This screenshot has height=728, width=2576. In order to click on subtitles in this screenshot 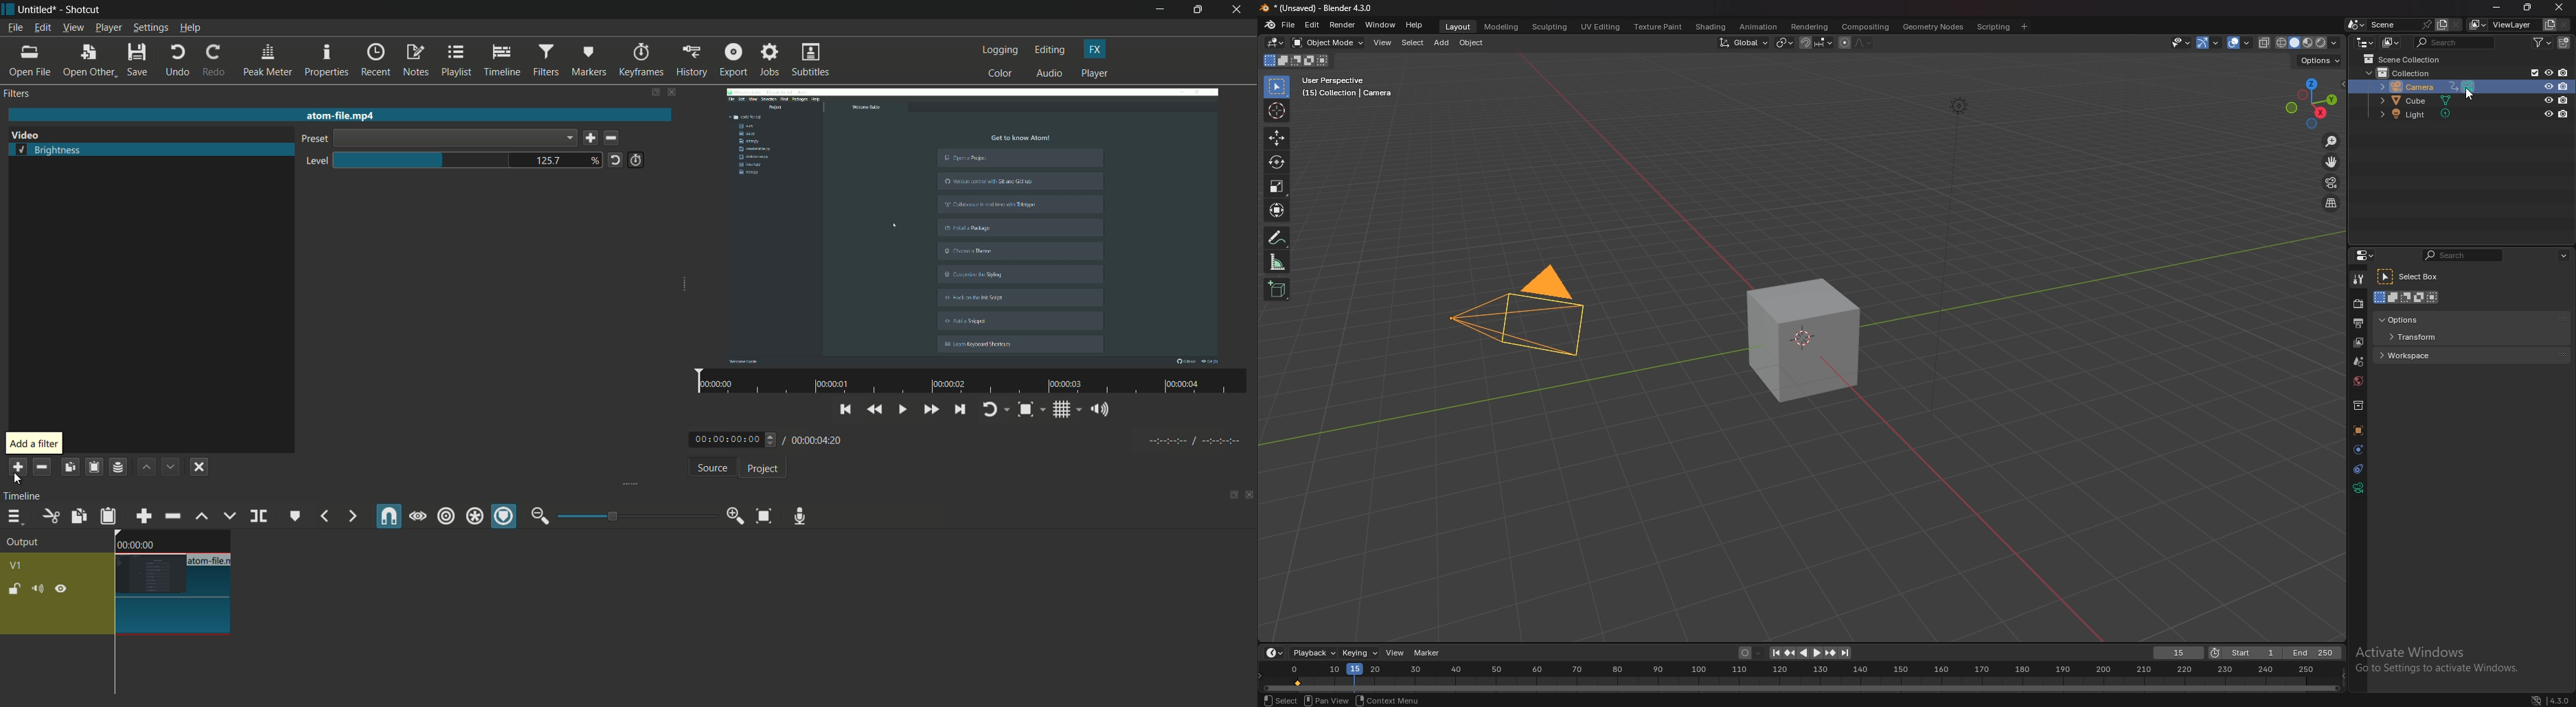, I will do `click(812, 61)`.